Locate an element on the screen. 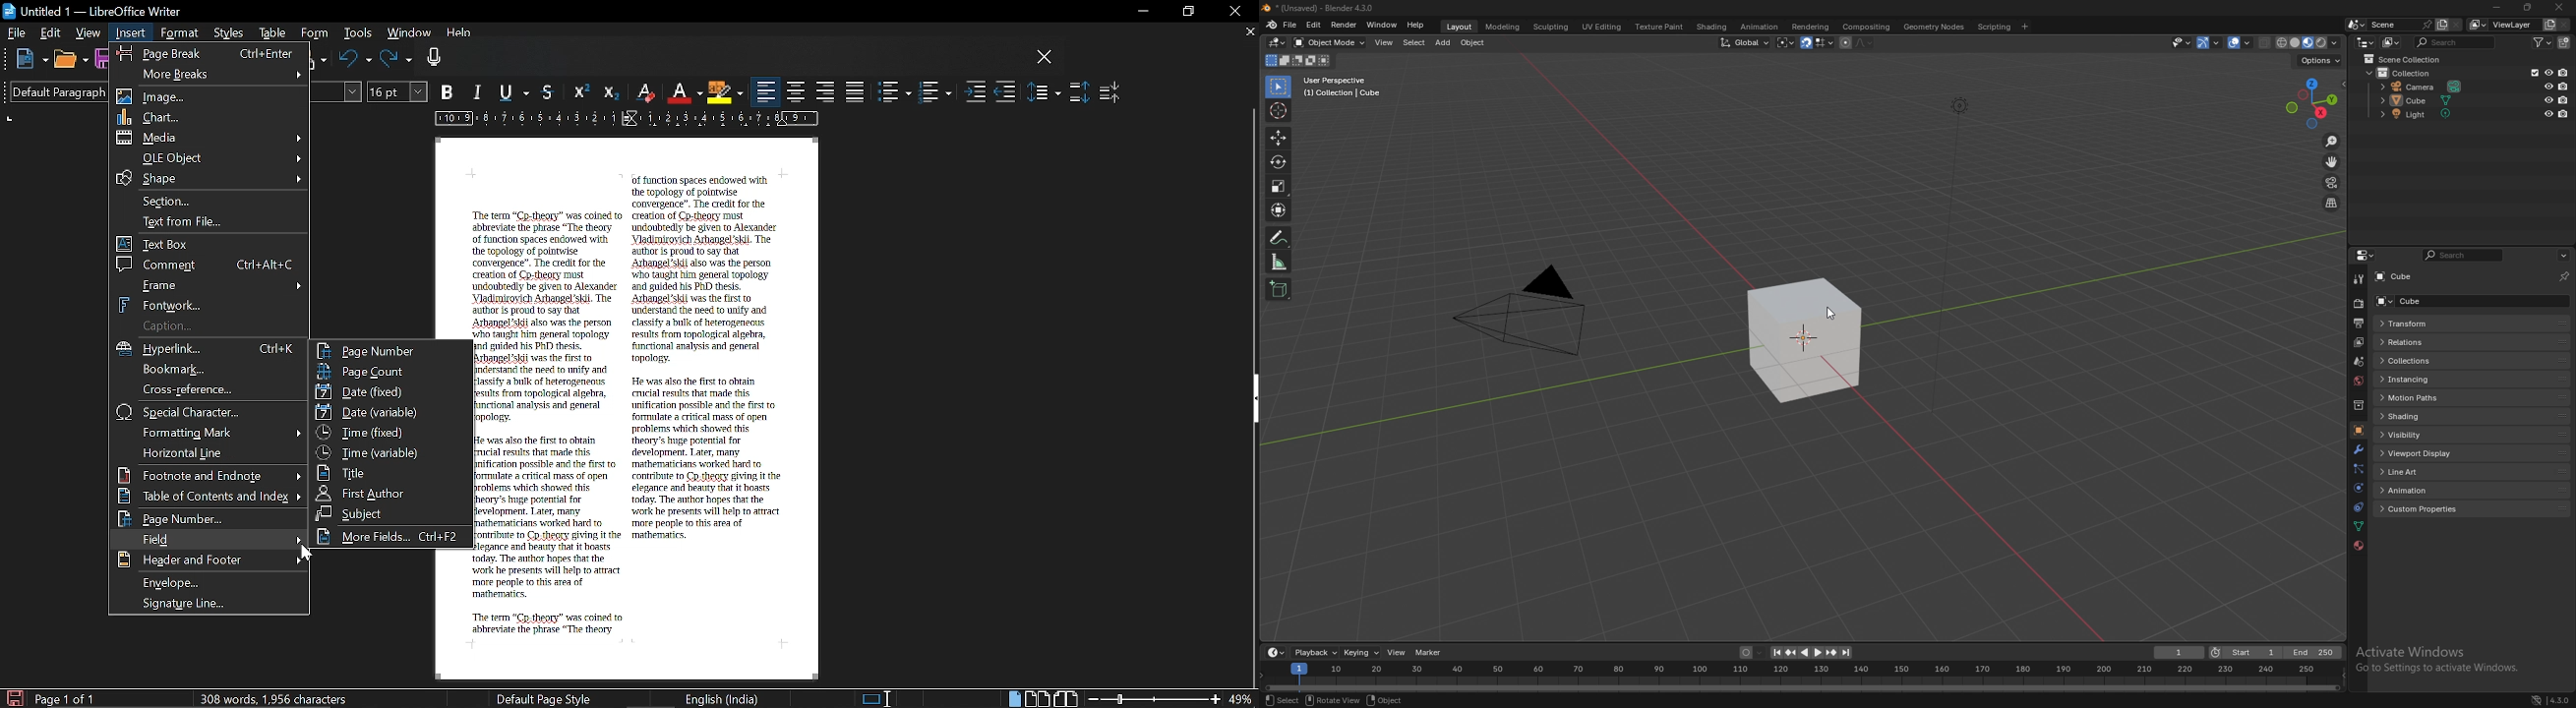 This screenshot has width=2576, height=728. Decrease indent is located at coordinates (1005, 93).